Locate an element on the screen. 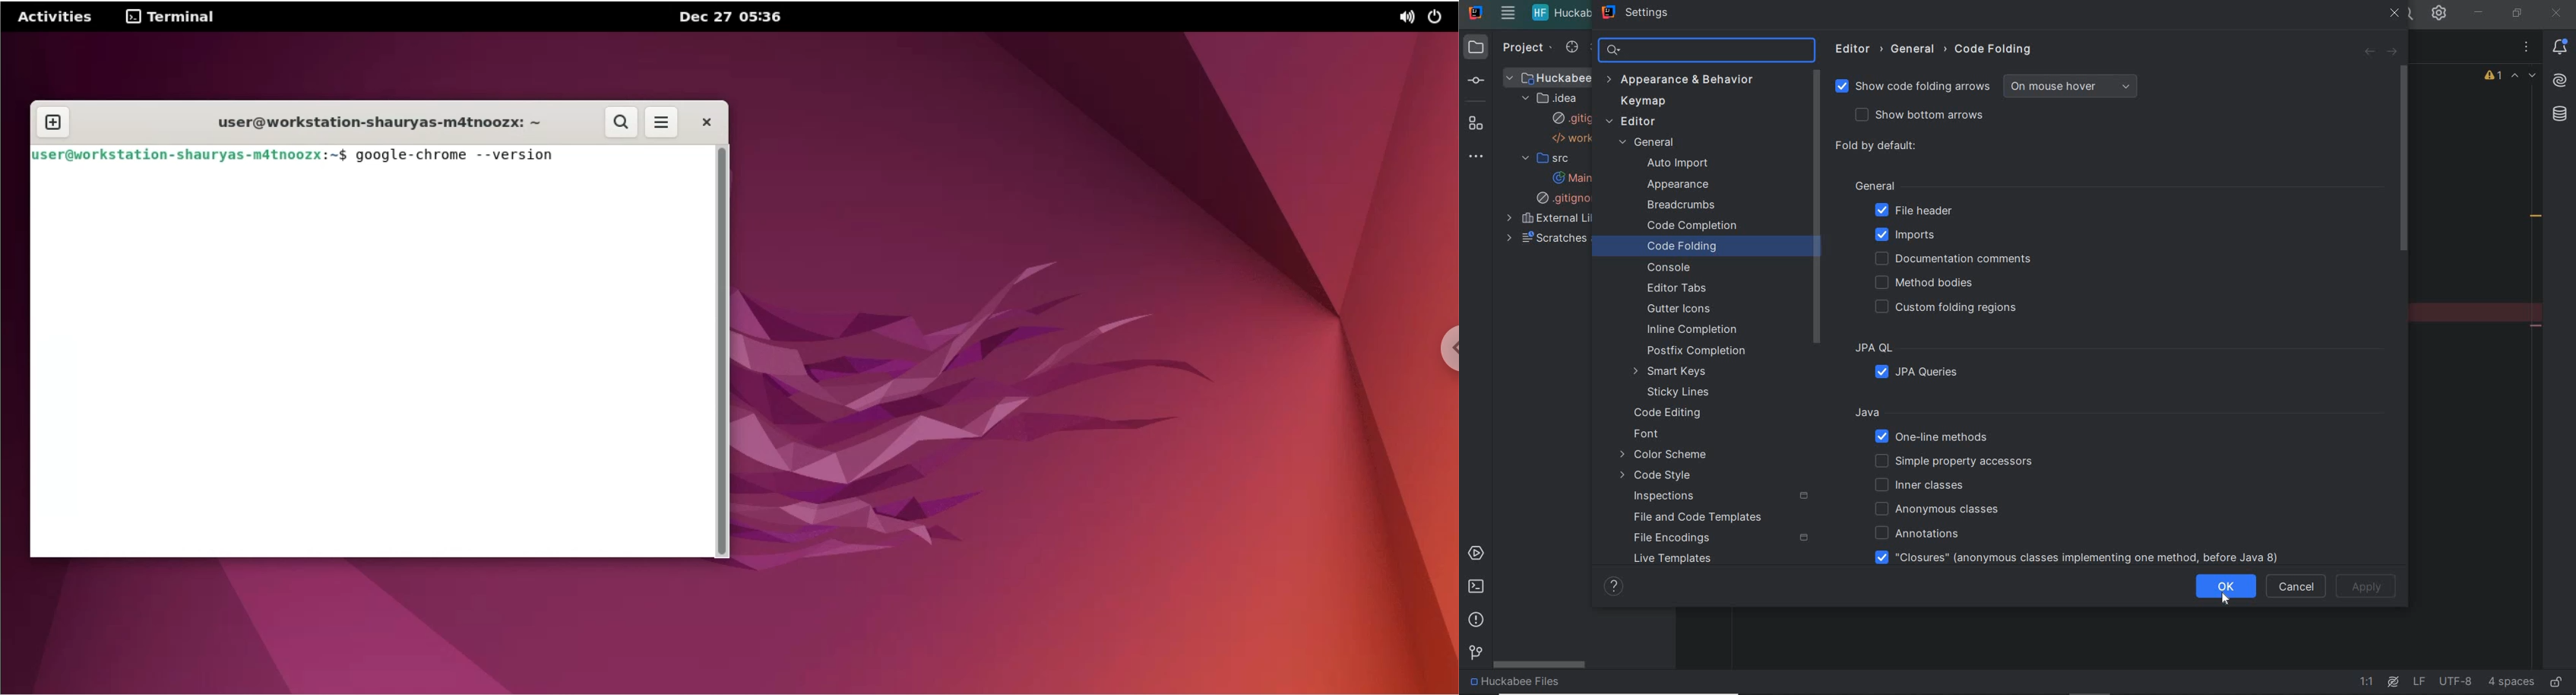  user@workstation-shauryas-m4tnoozx: ~ is located at coordinates (369, 121).